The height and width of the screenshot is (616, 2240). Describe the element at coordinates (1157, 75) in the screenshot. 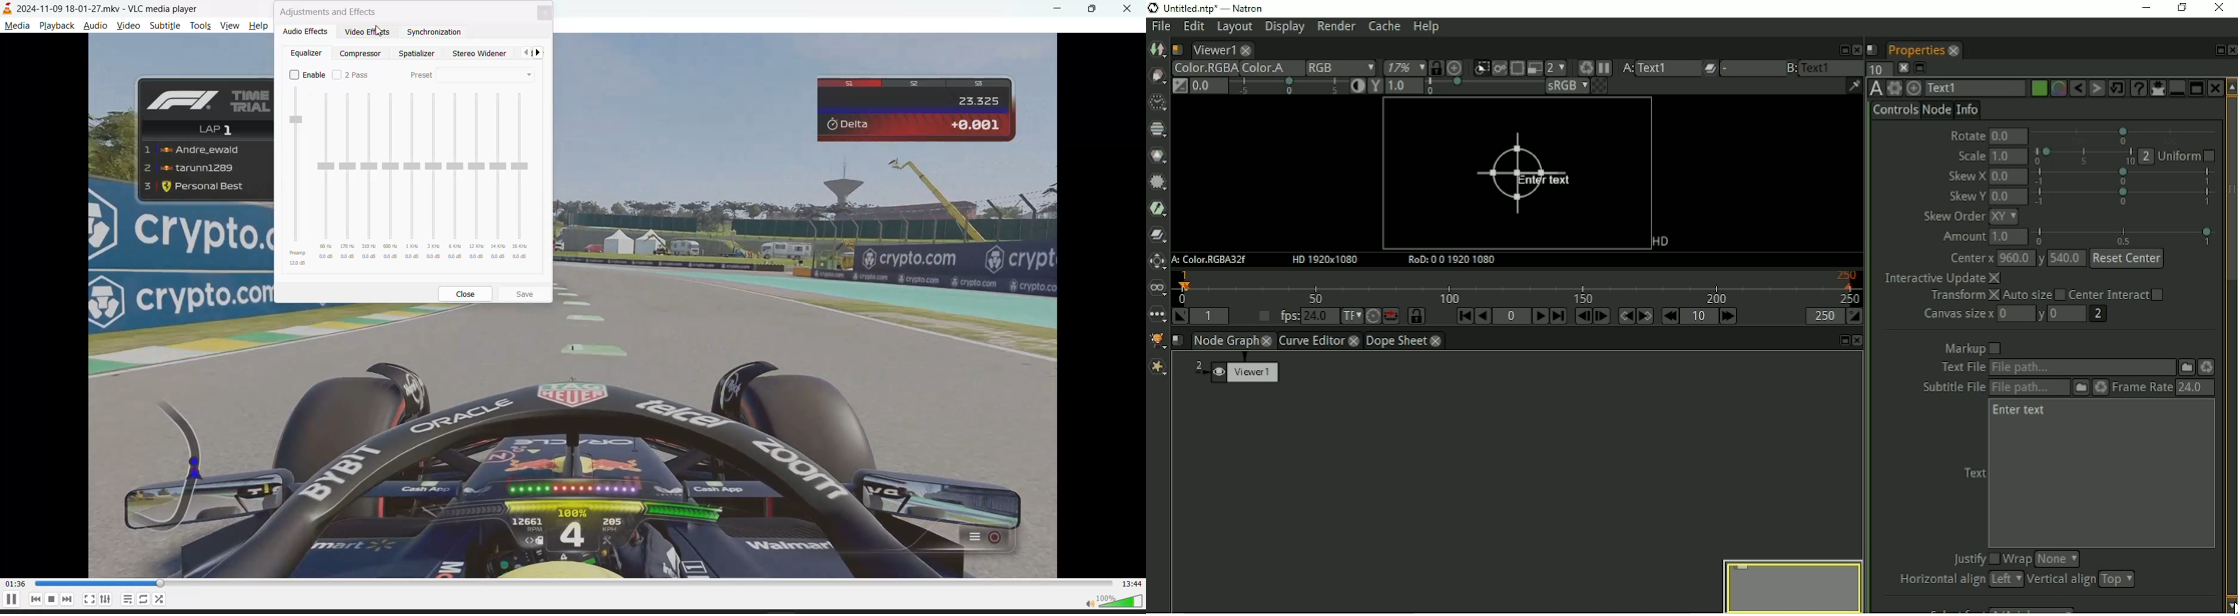

I see `Draw` at that location.